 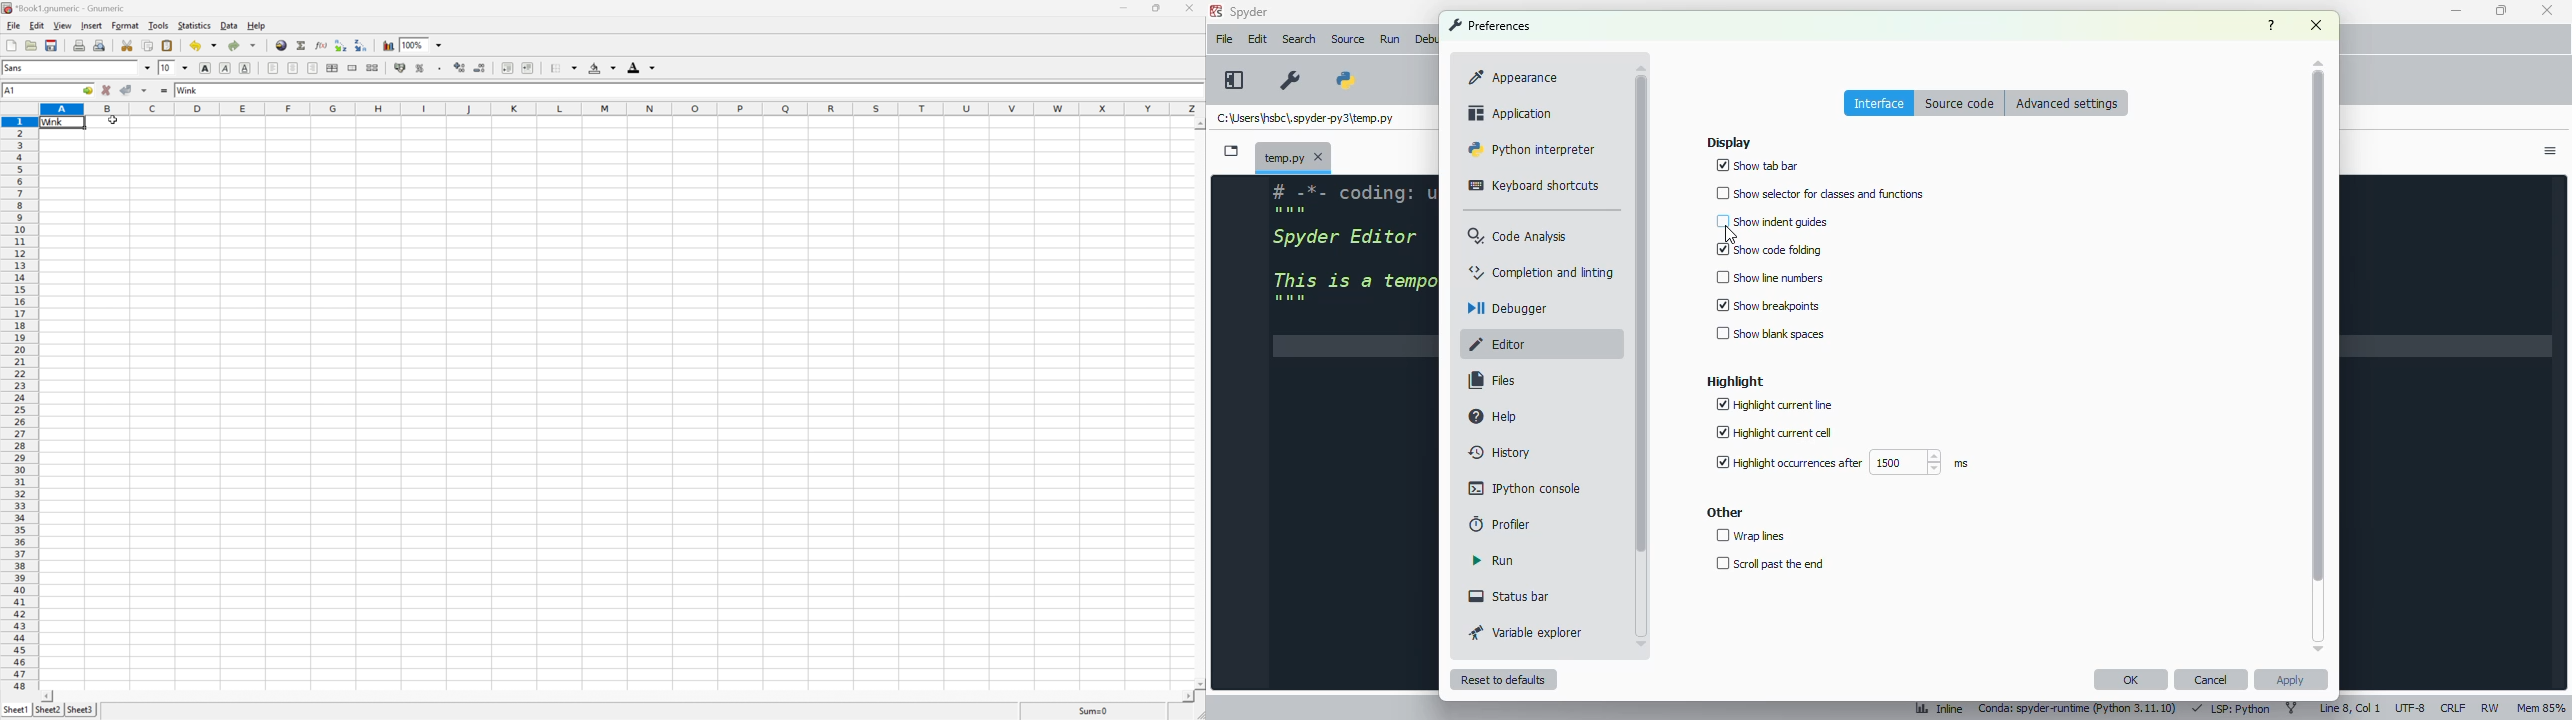 What do you see at coordinates (1501, 452) in the screenshot?
I see `history` at bounding box center [1501, 452].